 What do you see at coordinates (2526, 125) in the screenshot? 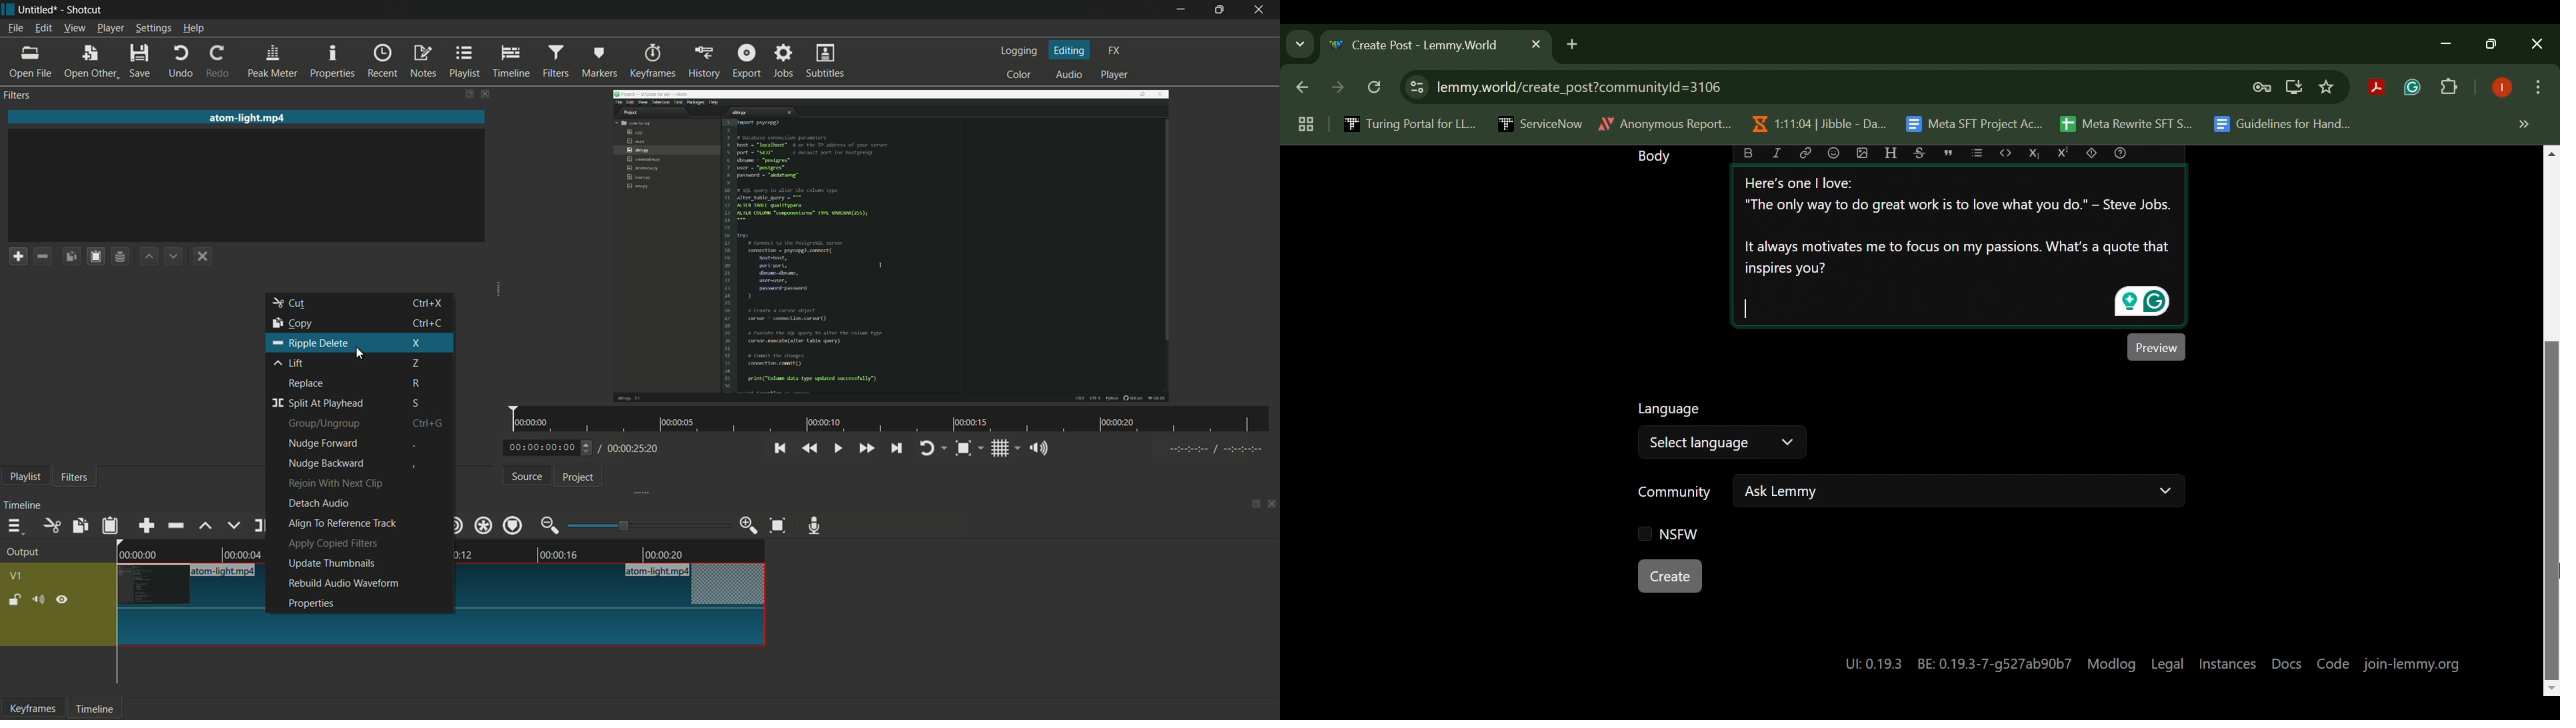
I see `Hidden bookmarks` at bounding box center [2526, 125].